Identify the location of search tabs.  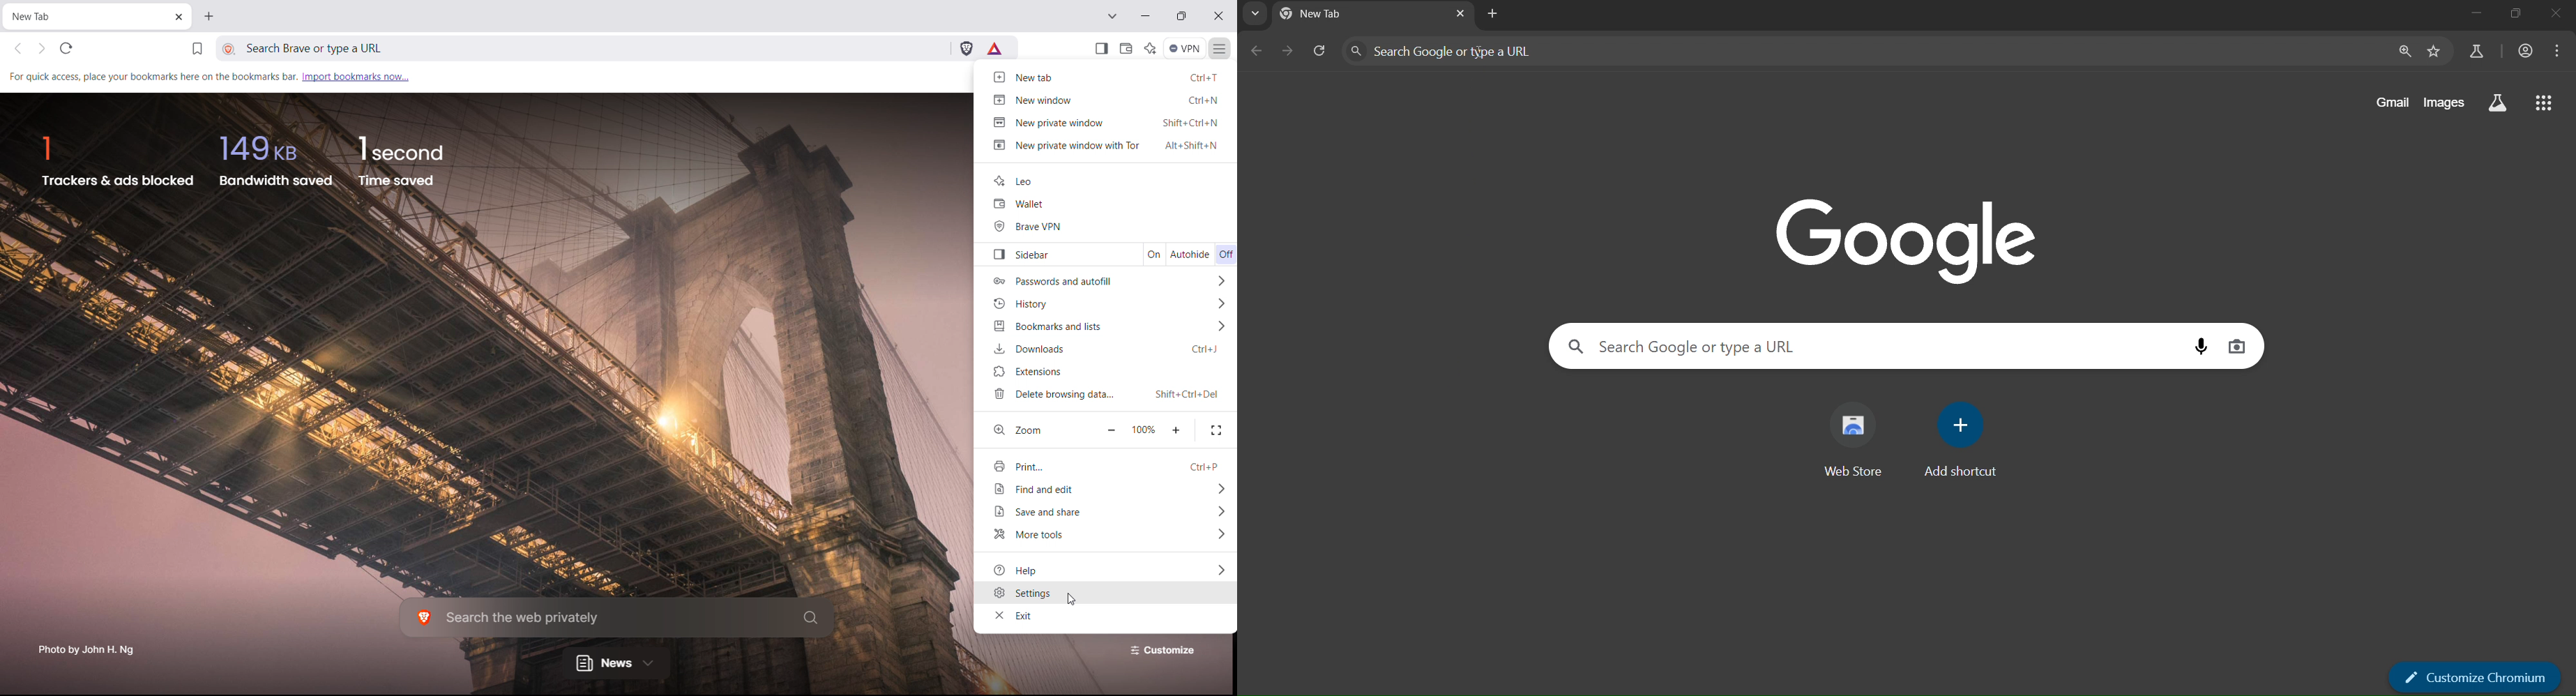
(1113, 16).